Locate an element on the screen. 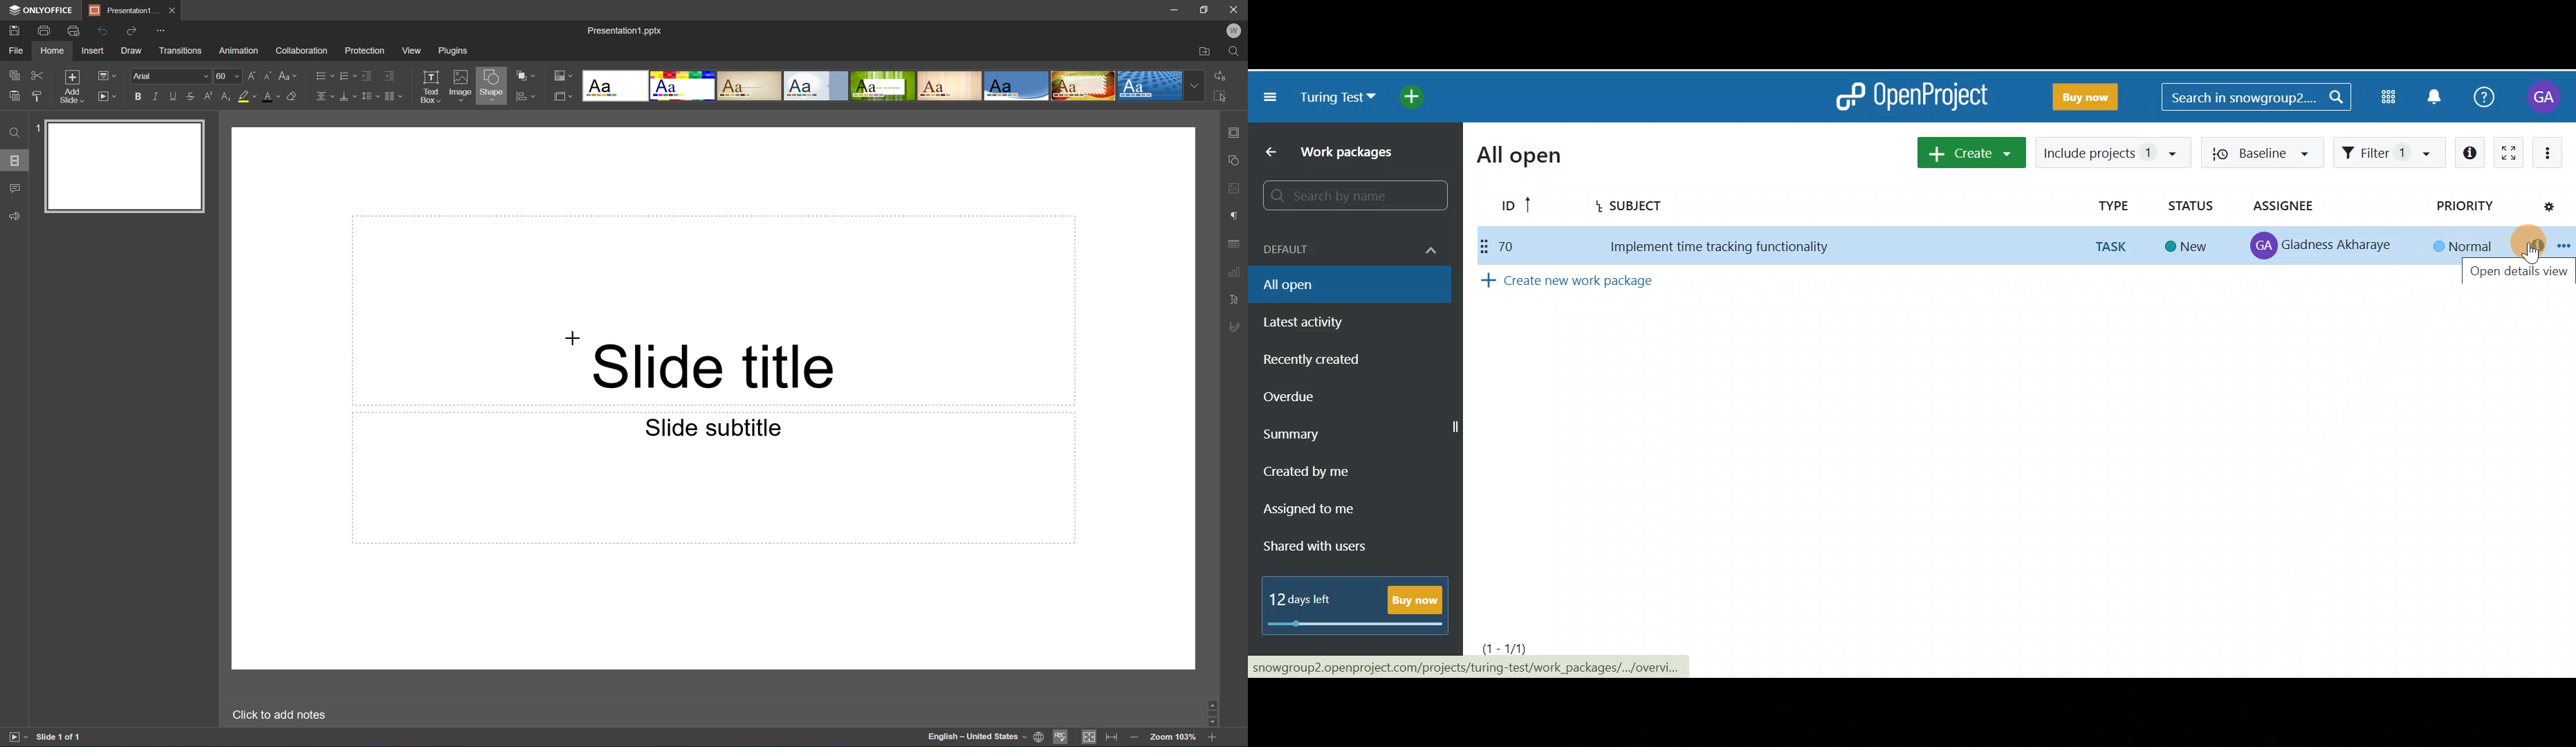  Close is located at coordinates (173, 10).